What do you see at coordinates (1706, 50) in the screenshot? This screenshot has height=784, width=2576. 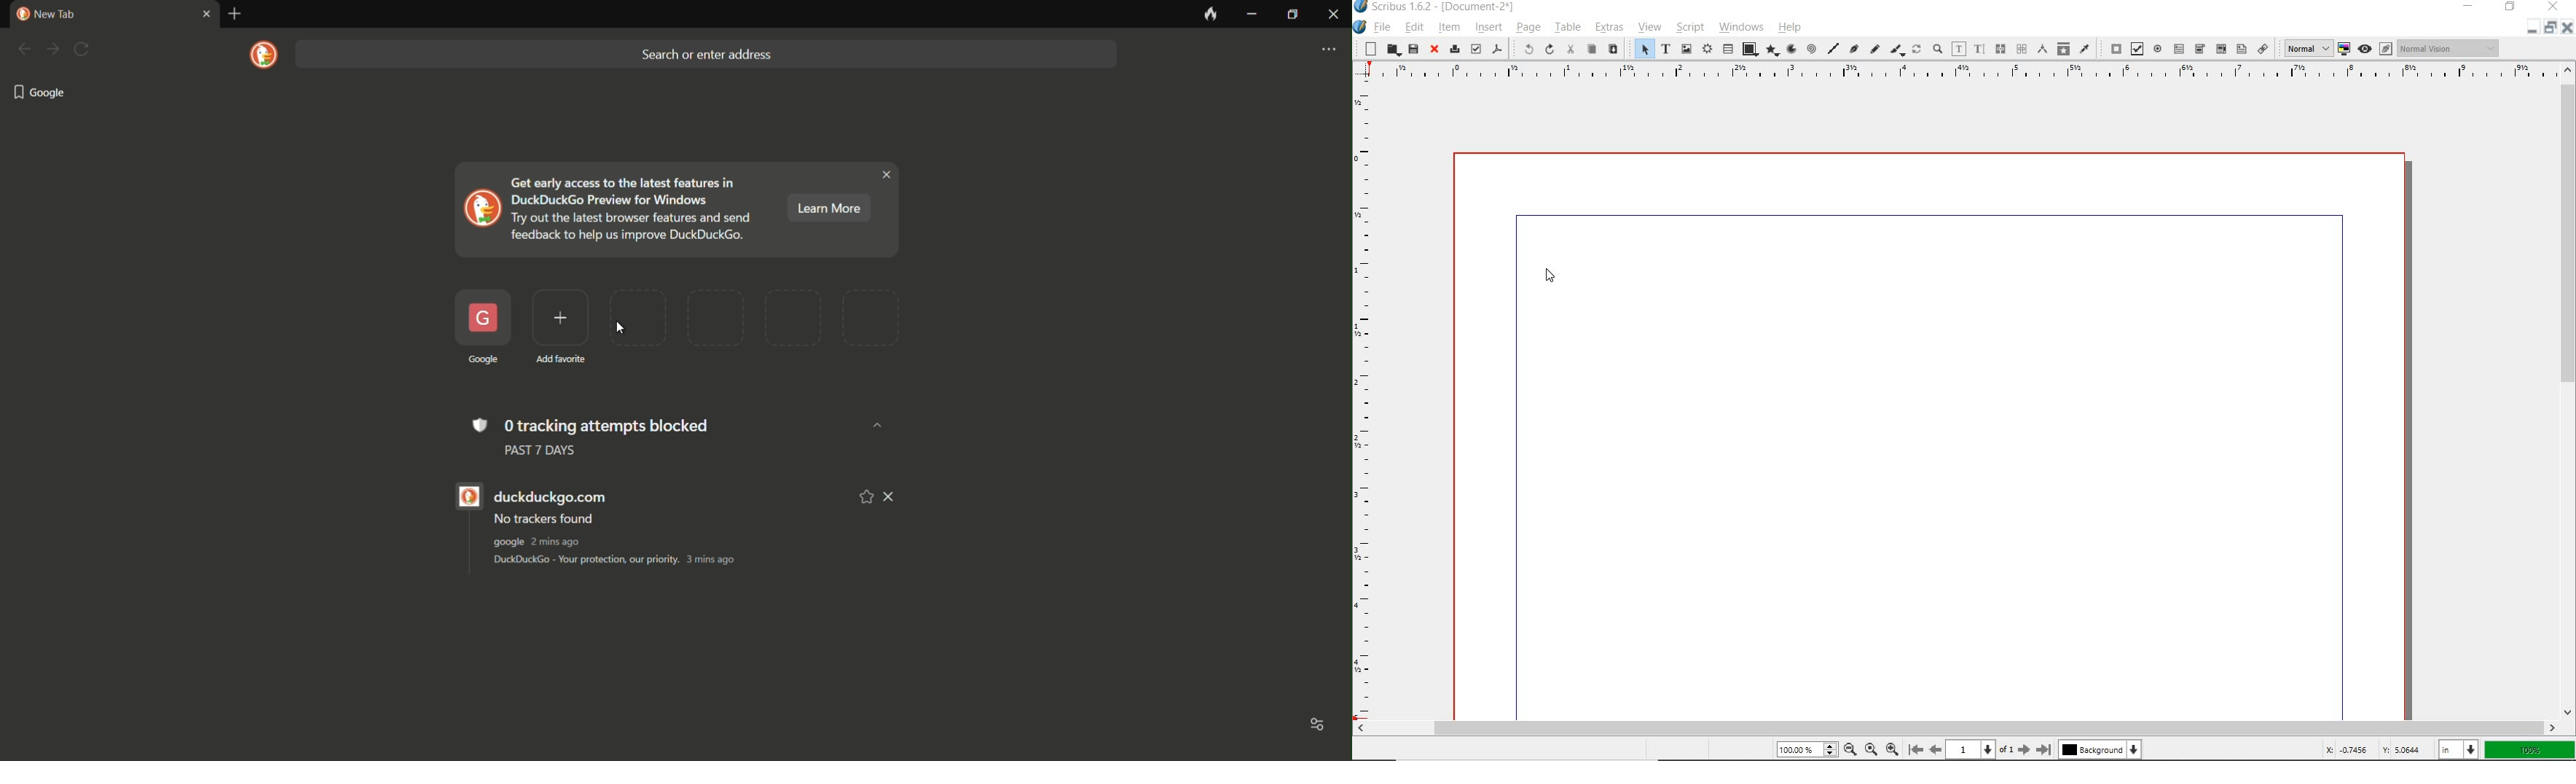 I see `render frame` at bounding box center [1706, 50].